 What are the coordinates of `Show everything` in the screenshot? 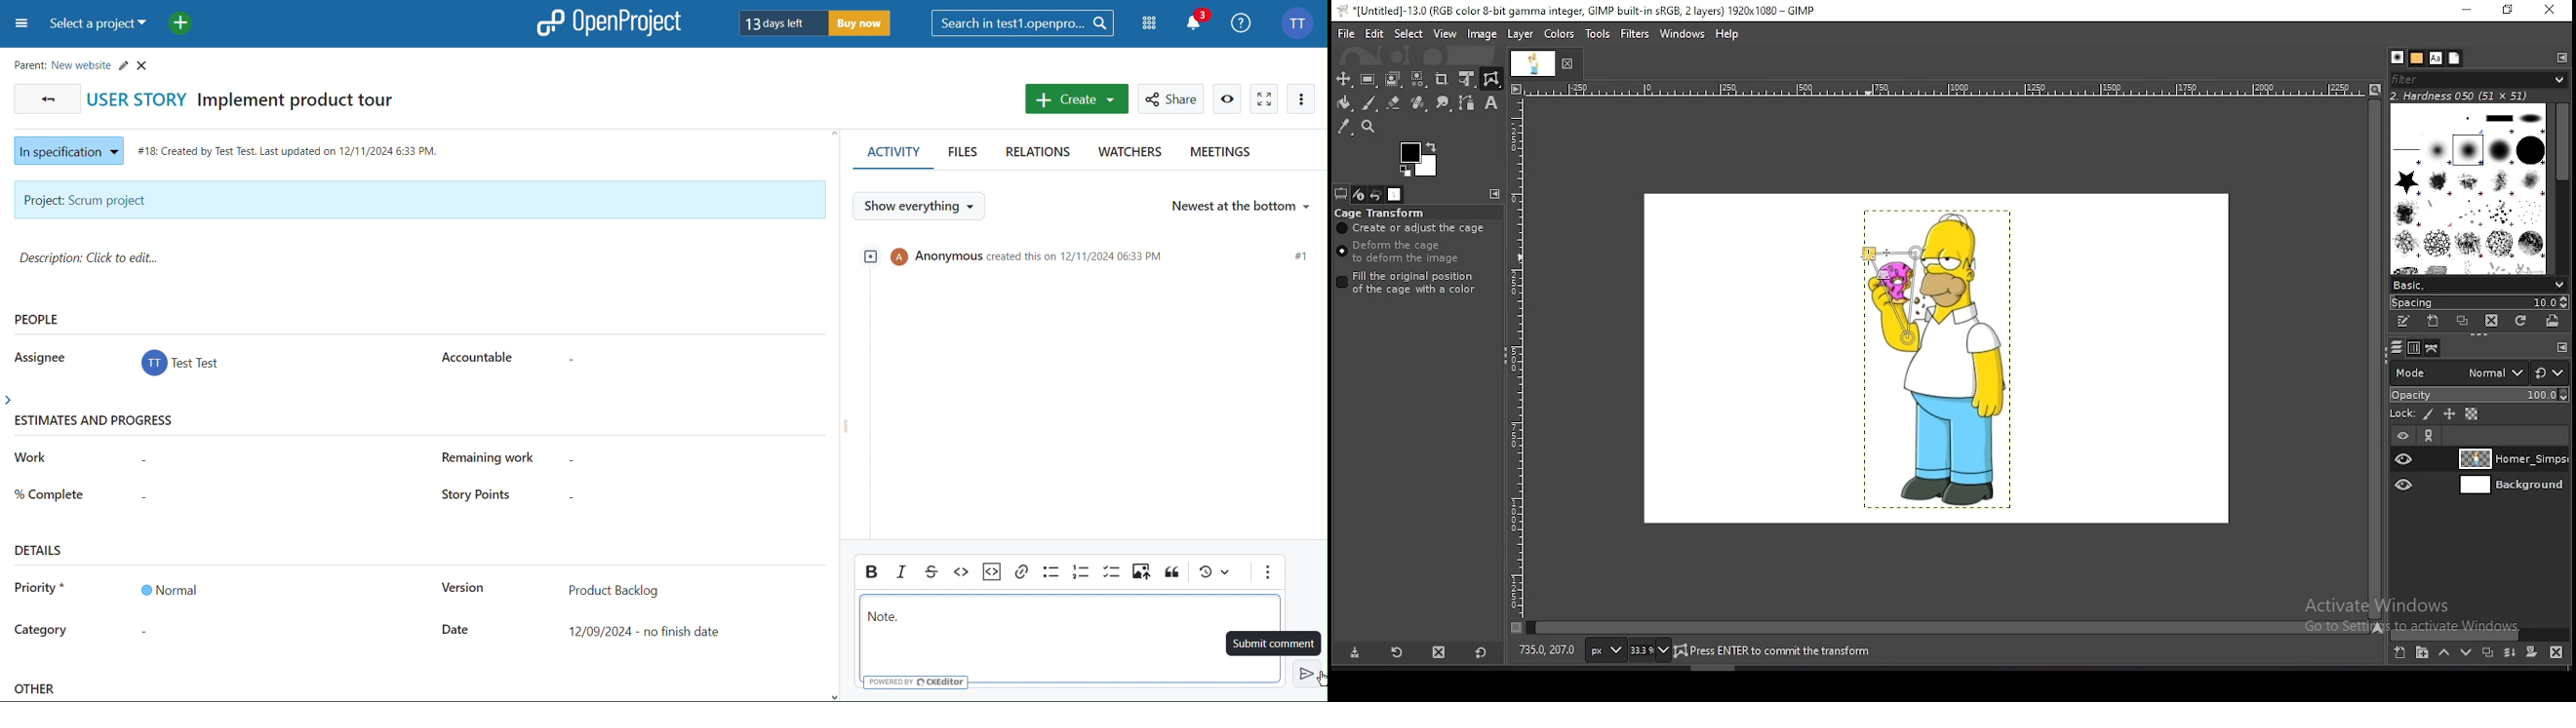 It's located at (921, 205).